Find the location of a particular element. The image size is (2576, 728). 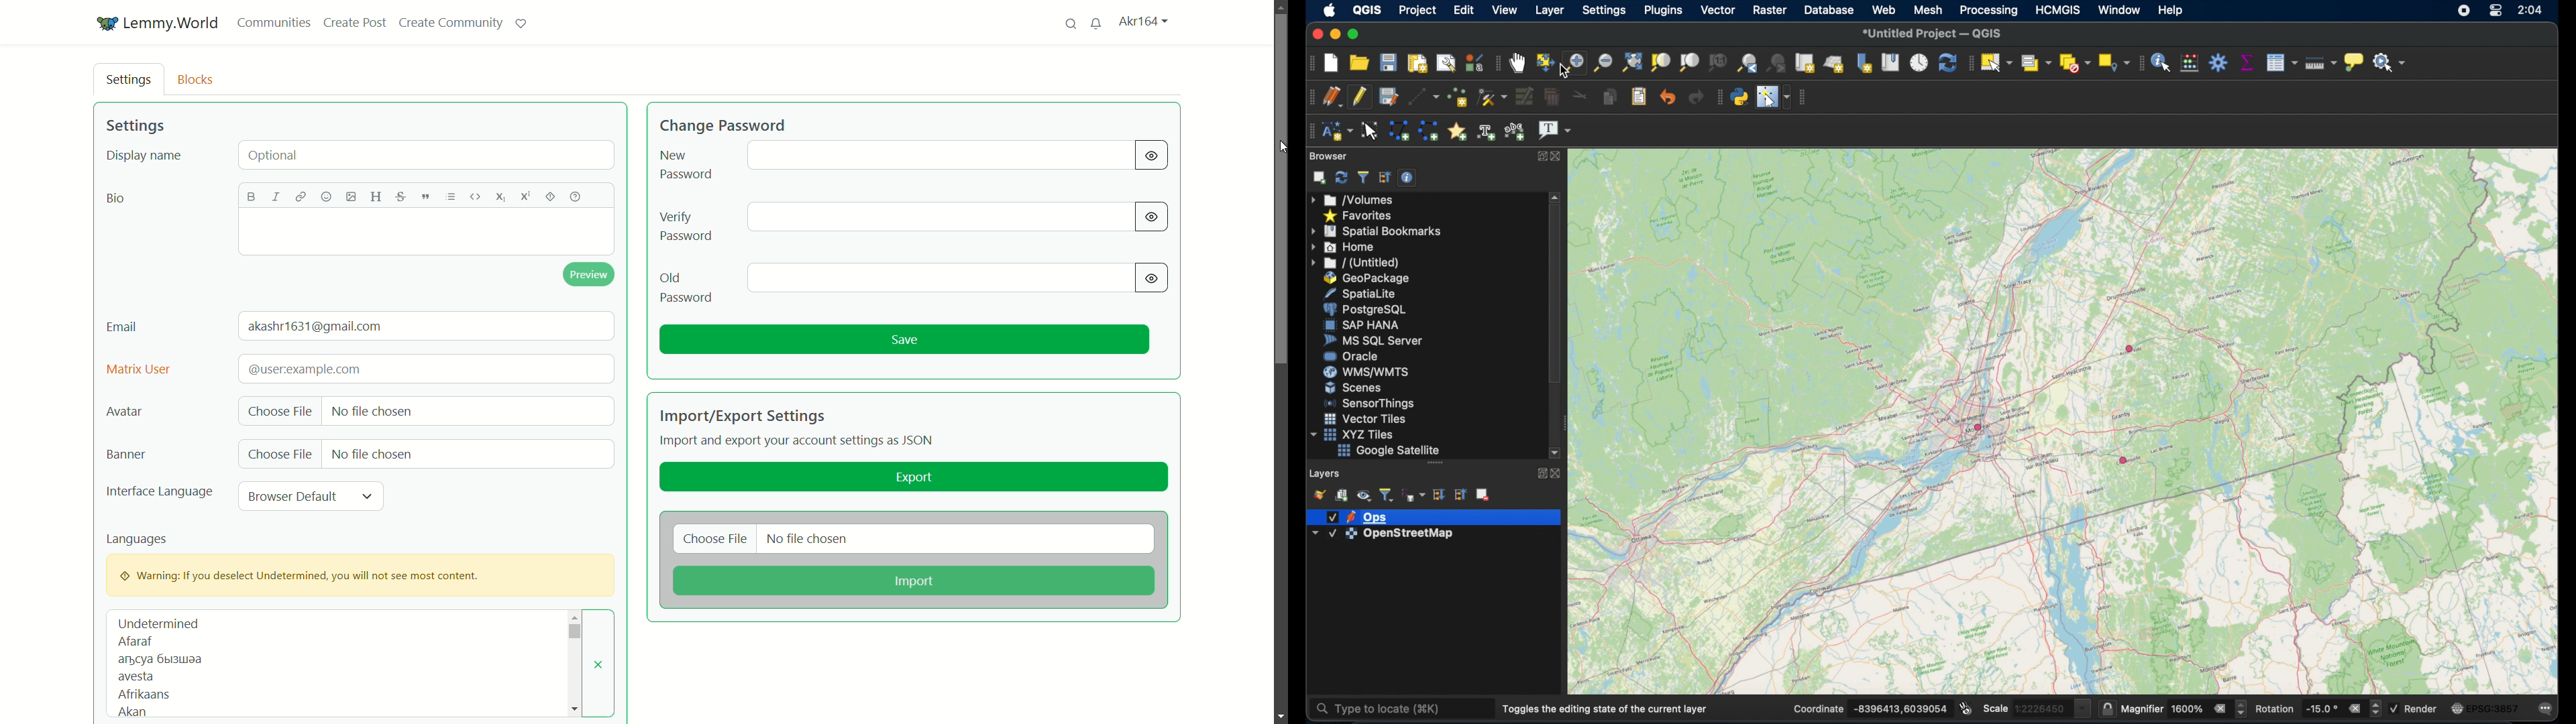

optional is located at coordinates (426, 155).